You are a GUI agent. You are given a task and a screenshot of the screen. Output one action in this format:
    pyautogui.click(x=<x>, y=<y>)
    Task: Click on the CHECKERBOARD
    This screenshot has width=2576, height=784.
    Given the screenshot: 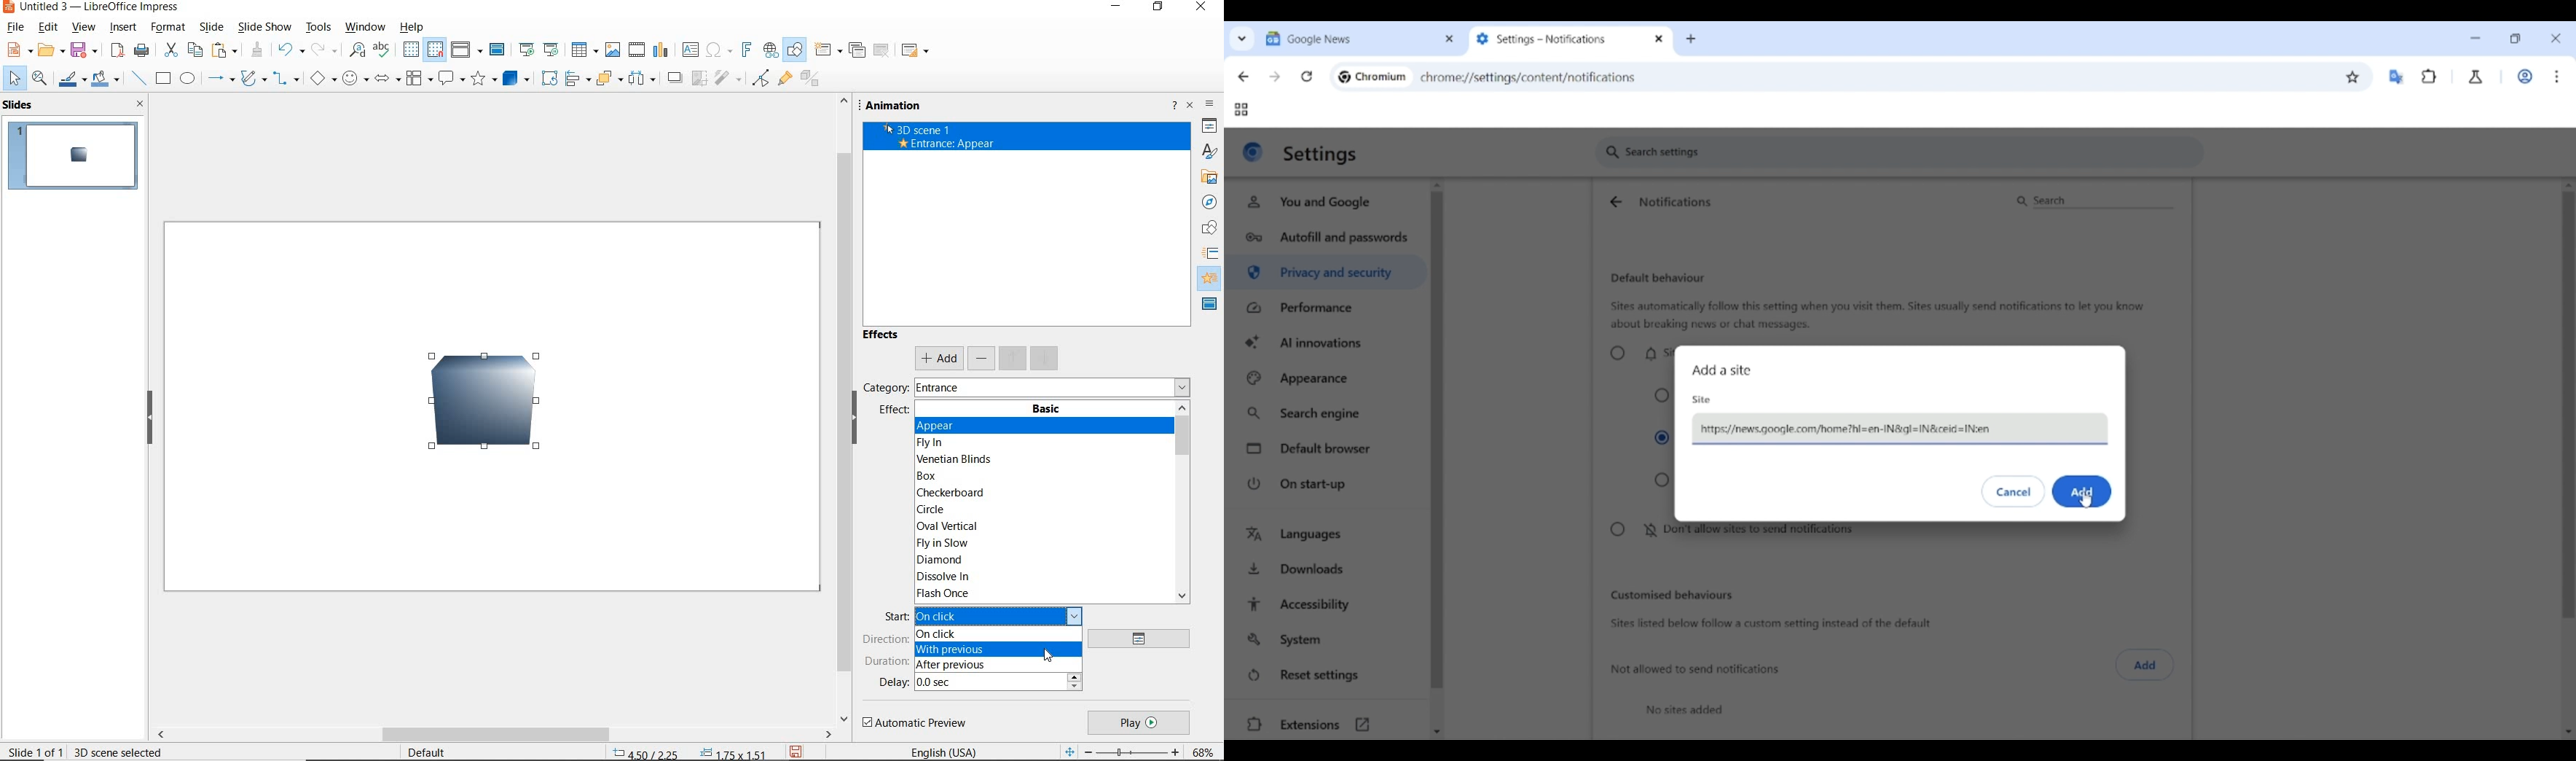 What is the action you would take?
    pyautogui.click(x=954, y=493)
    